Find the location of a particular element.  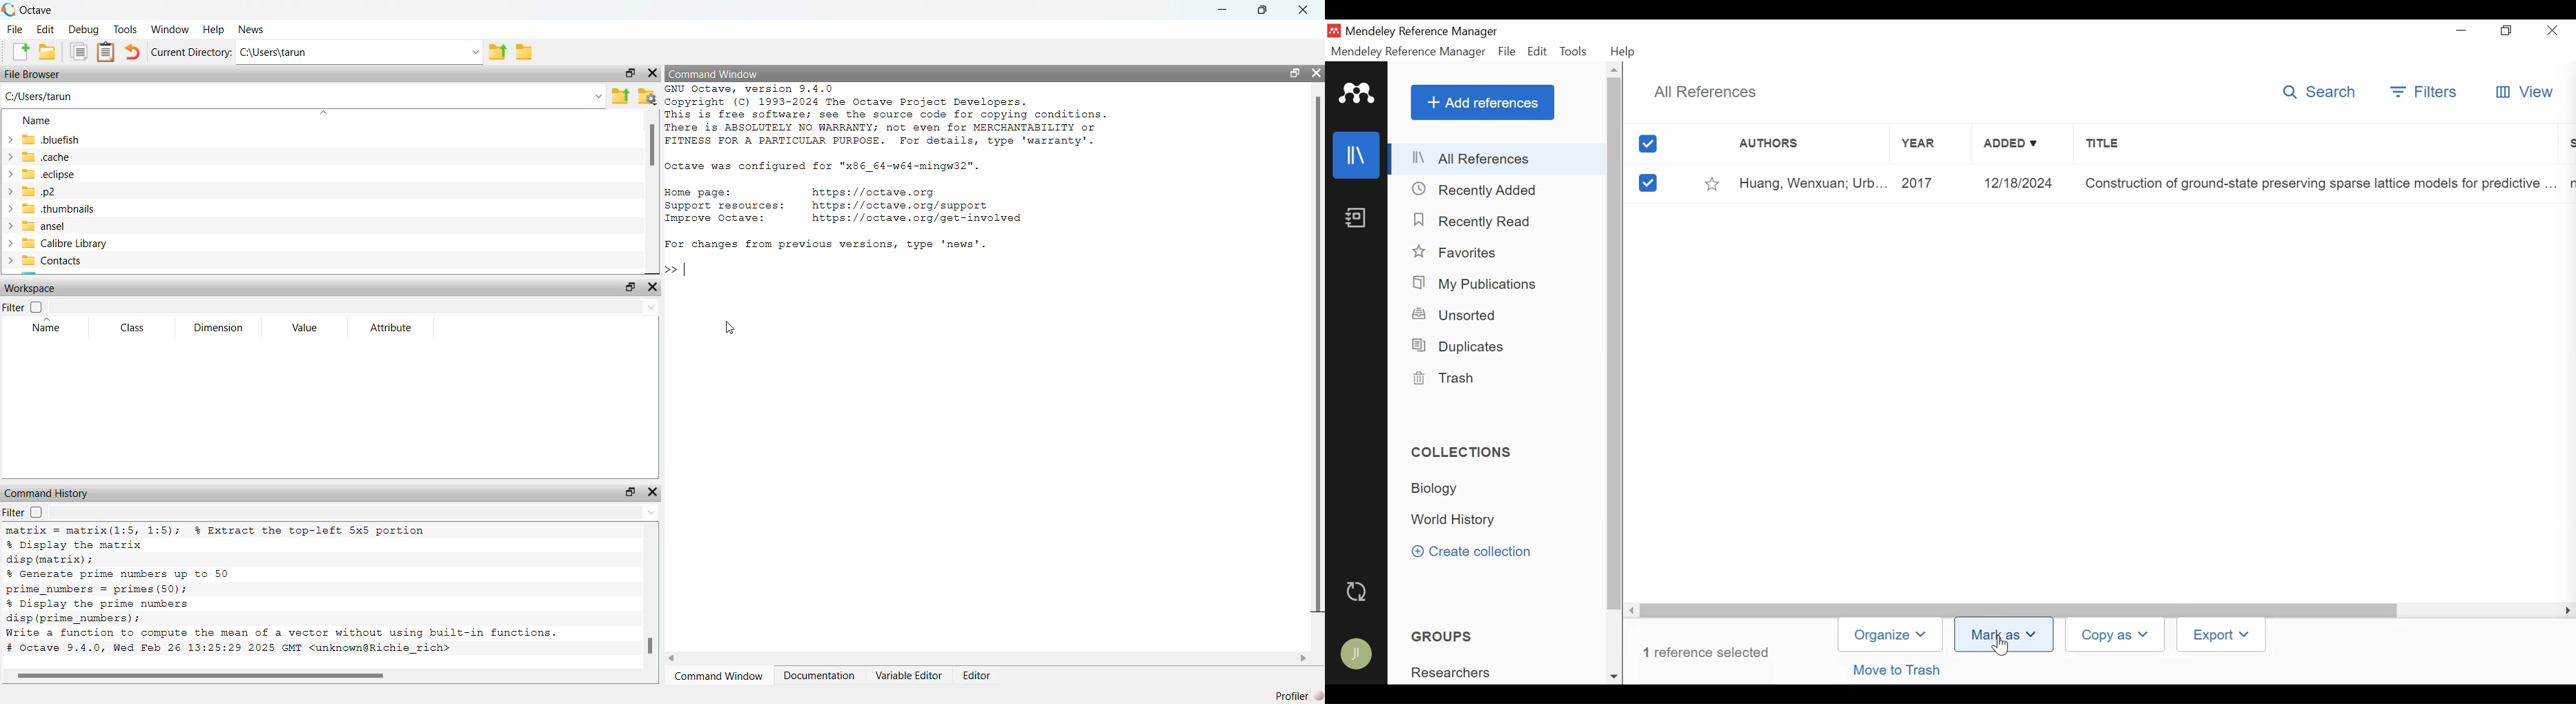

Drop-down  is located at coordinates (478, 52).